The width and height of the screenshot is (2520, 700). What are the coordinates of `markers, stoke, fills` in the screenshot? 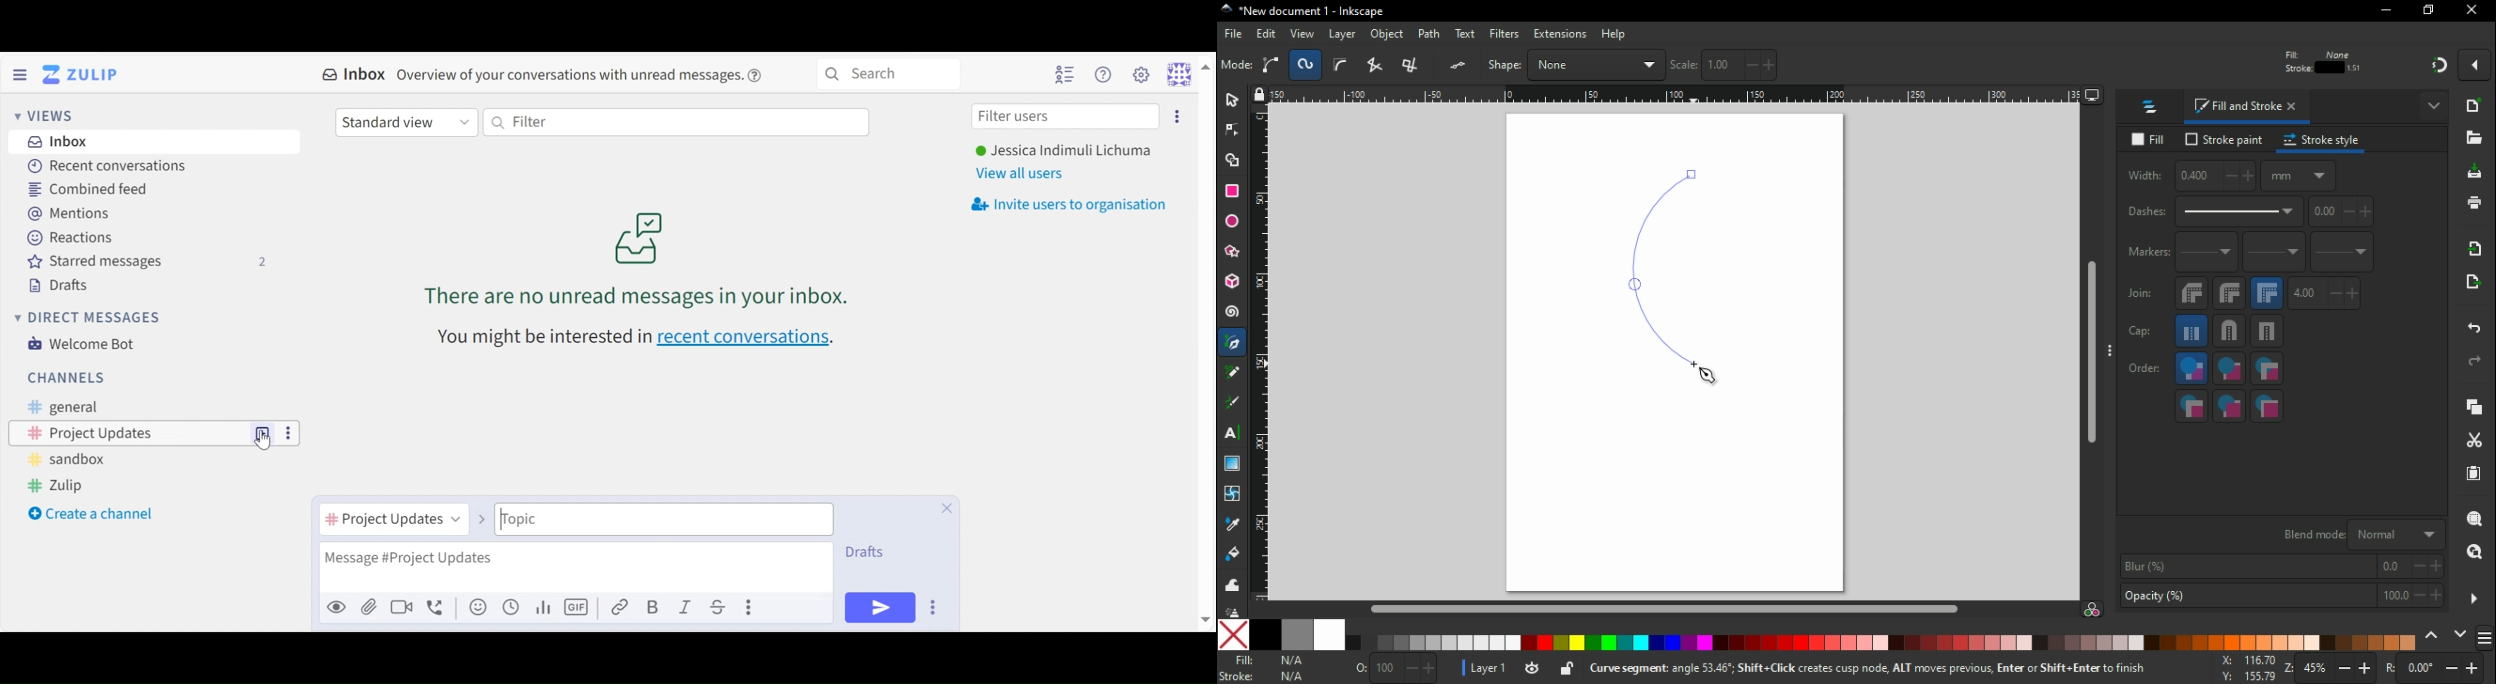 It's located at (2268, 407).